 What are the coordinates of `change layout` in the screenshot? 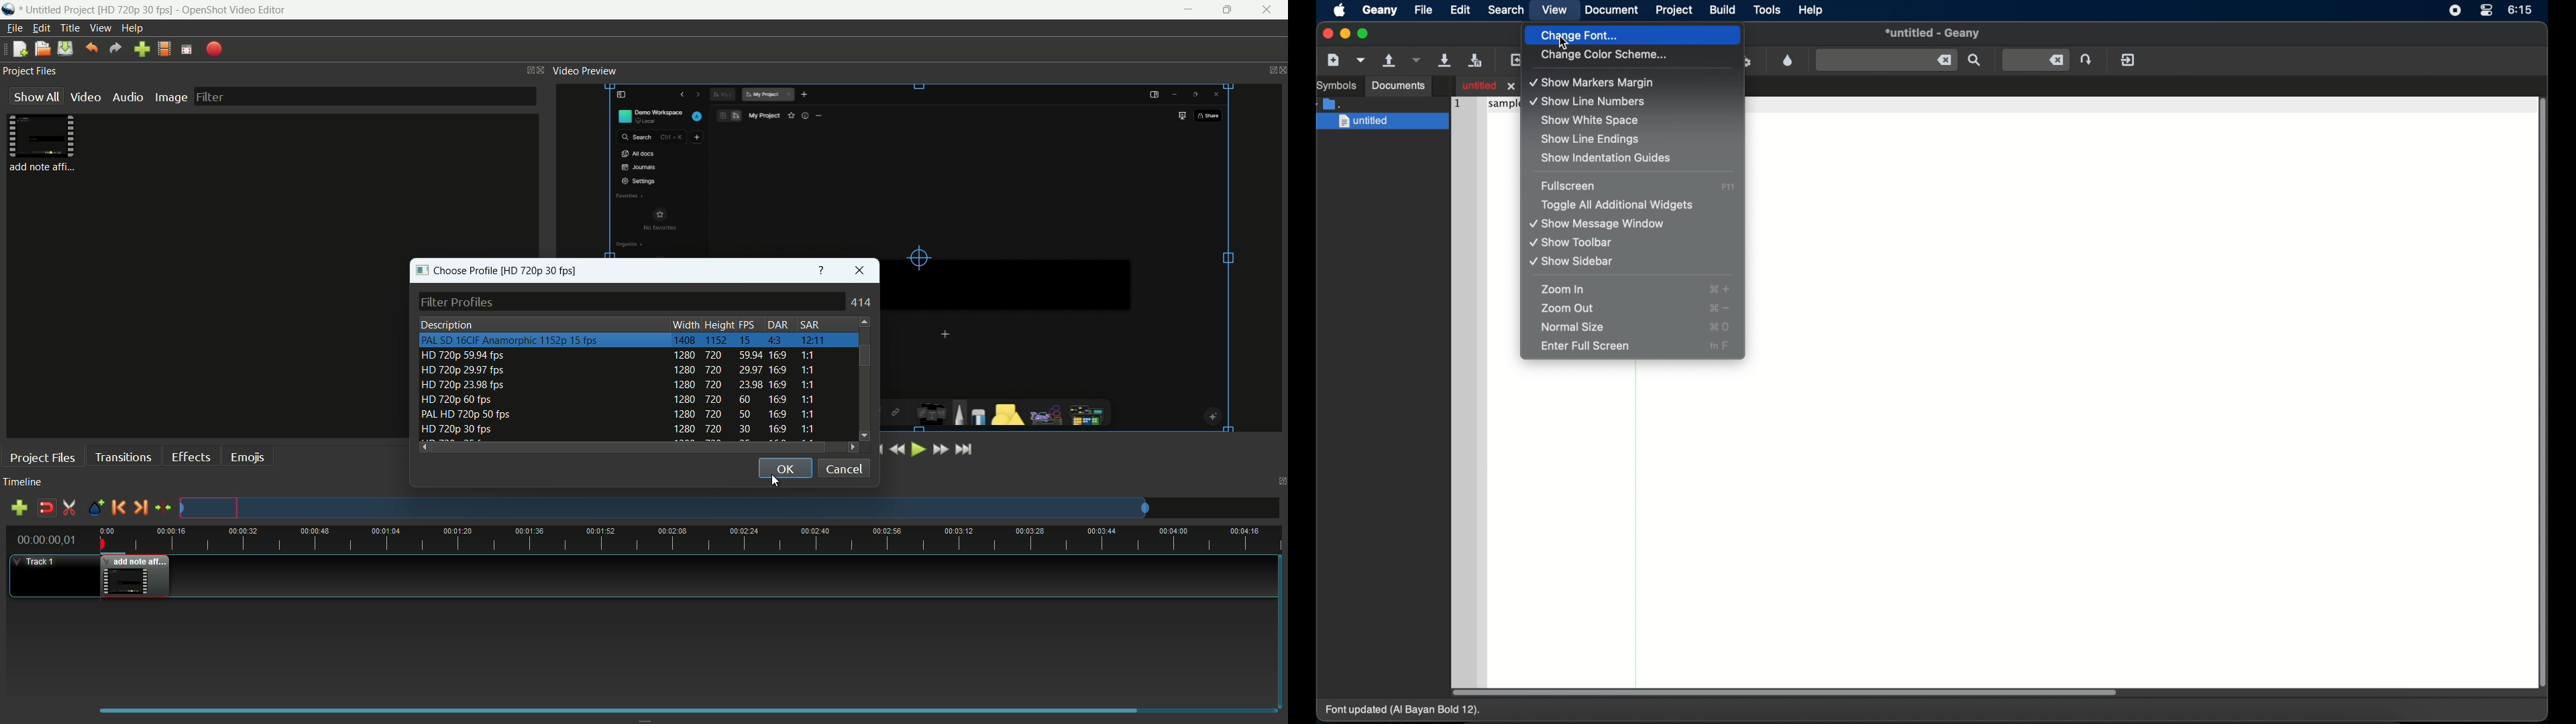 It's located at (526, 70).